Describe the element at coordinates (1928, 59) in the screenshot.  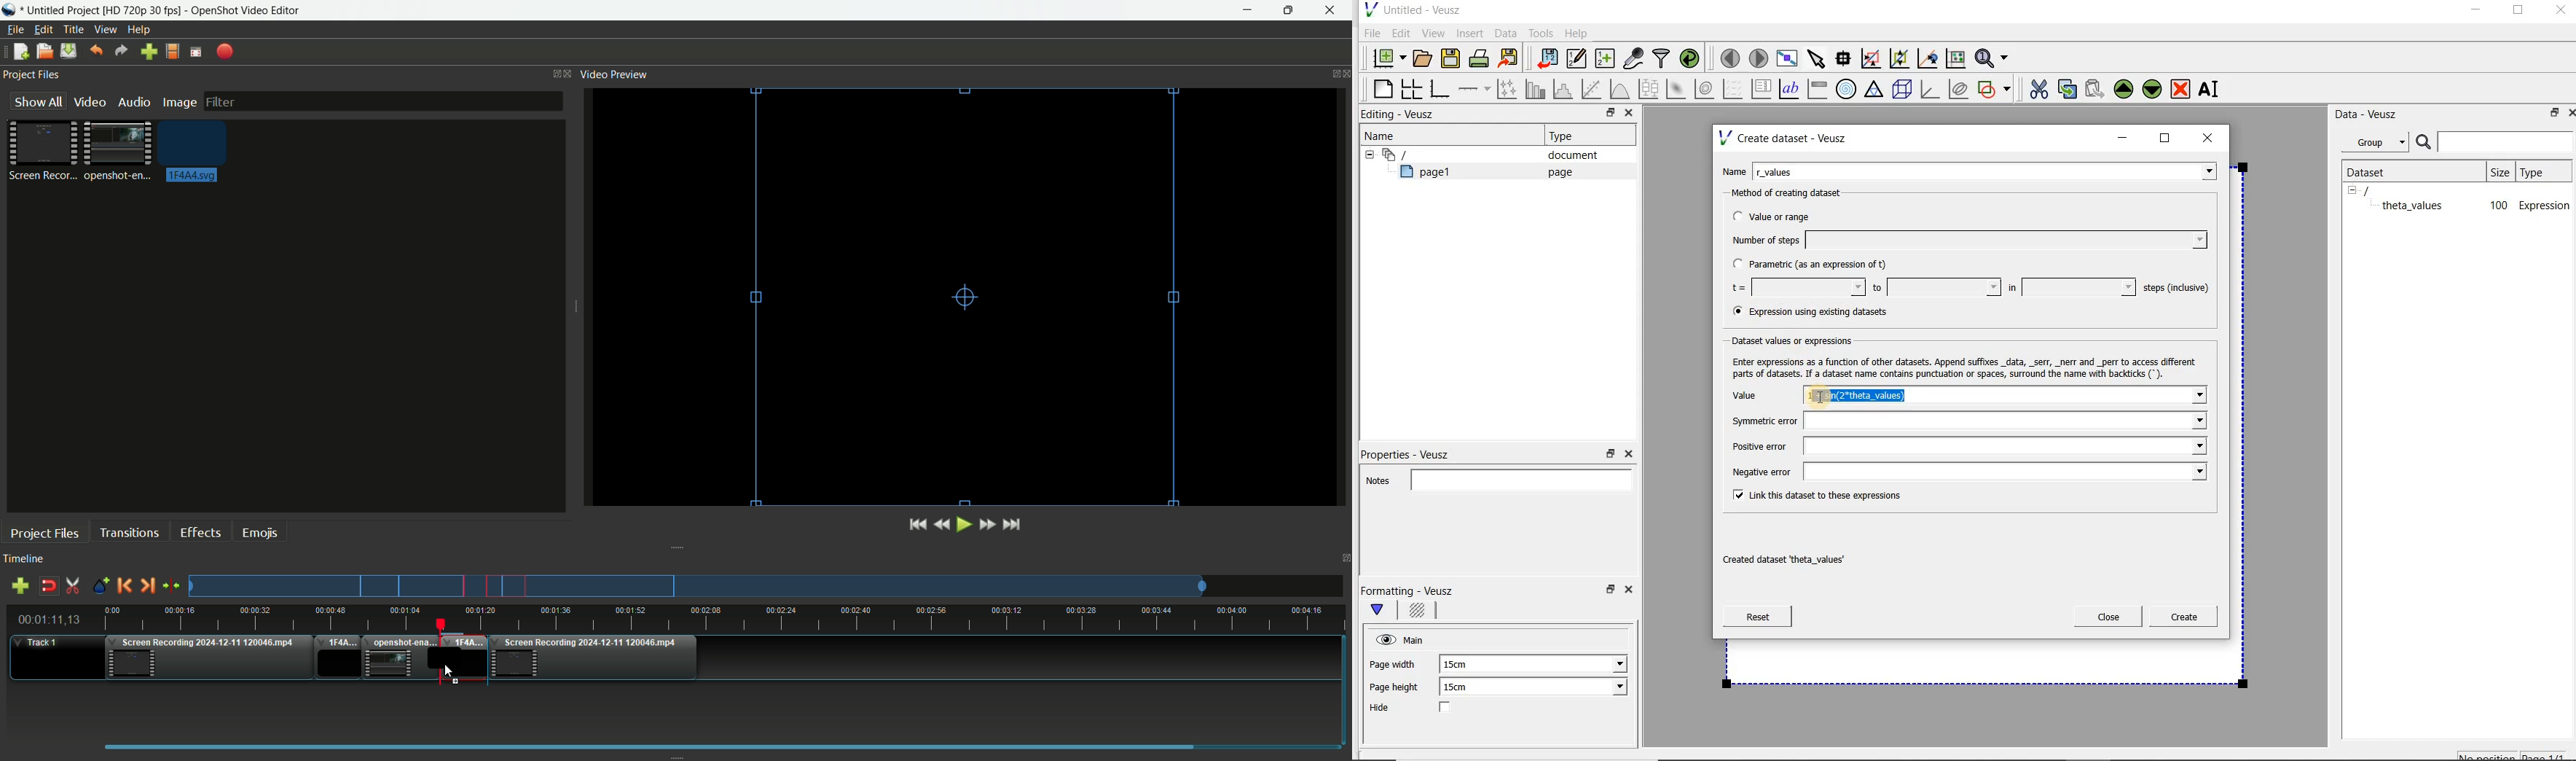
I see `click to recenter graph axes` at that location.